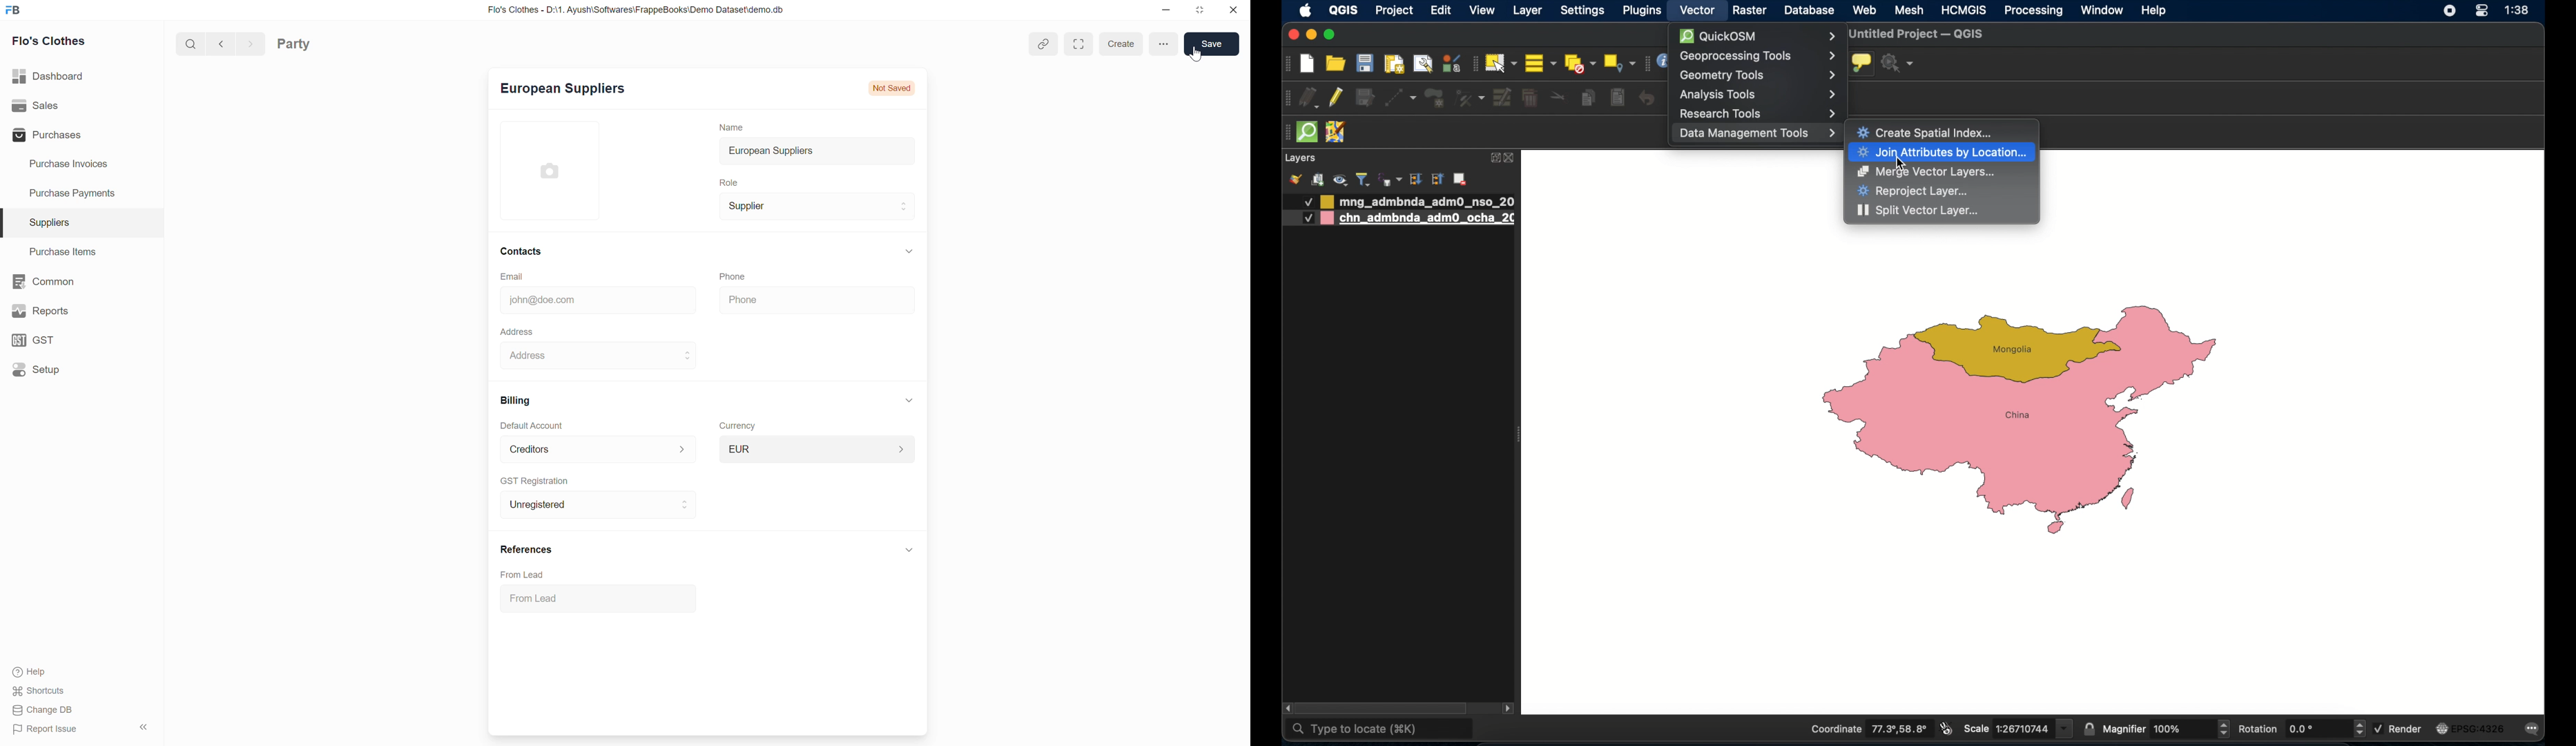 Image resolution: width=2576 pixels, height=756 pixels. Describe the element at coordinates (1756, 35) in the screenshot. I see `QuickOSM` at that location.